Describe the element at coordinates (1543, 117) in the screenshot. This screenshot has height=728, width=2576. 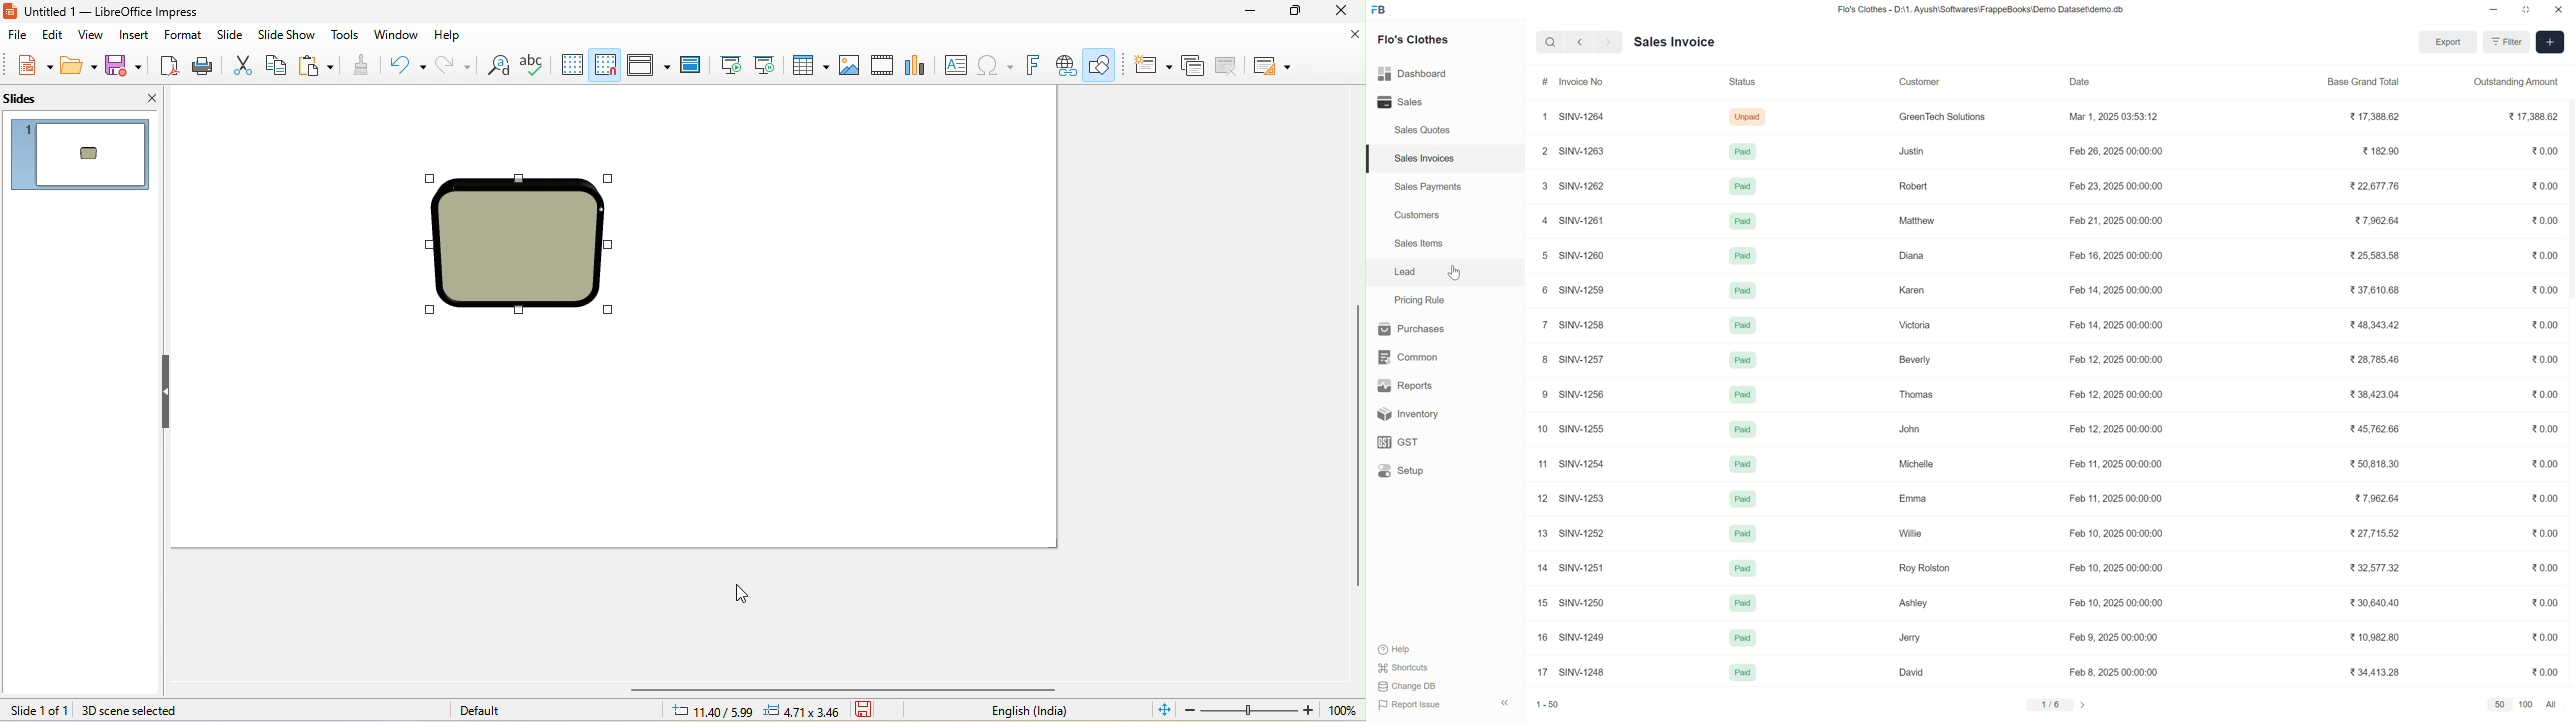
I see `1` at that location.